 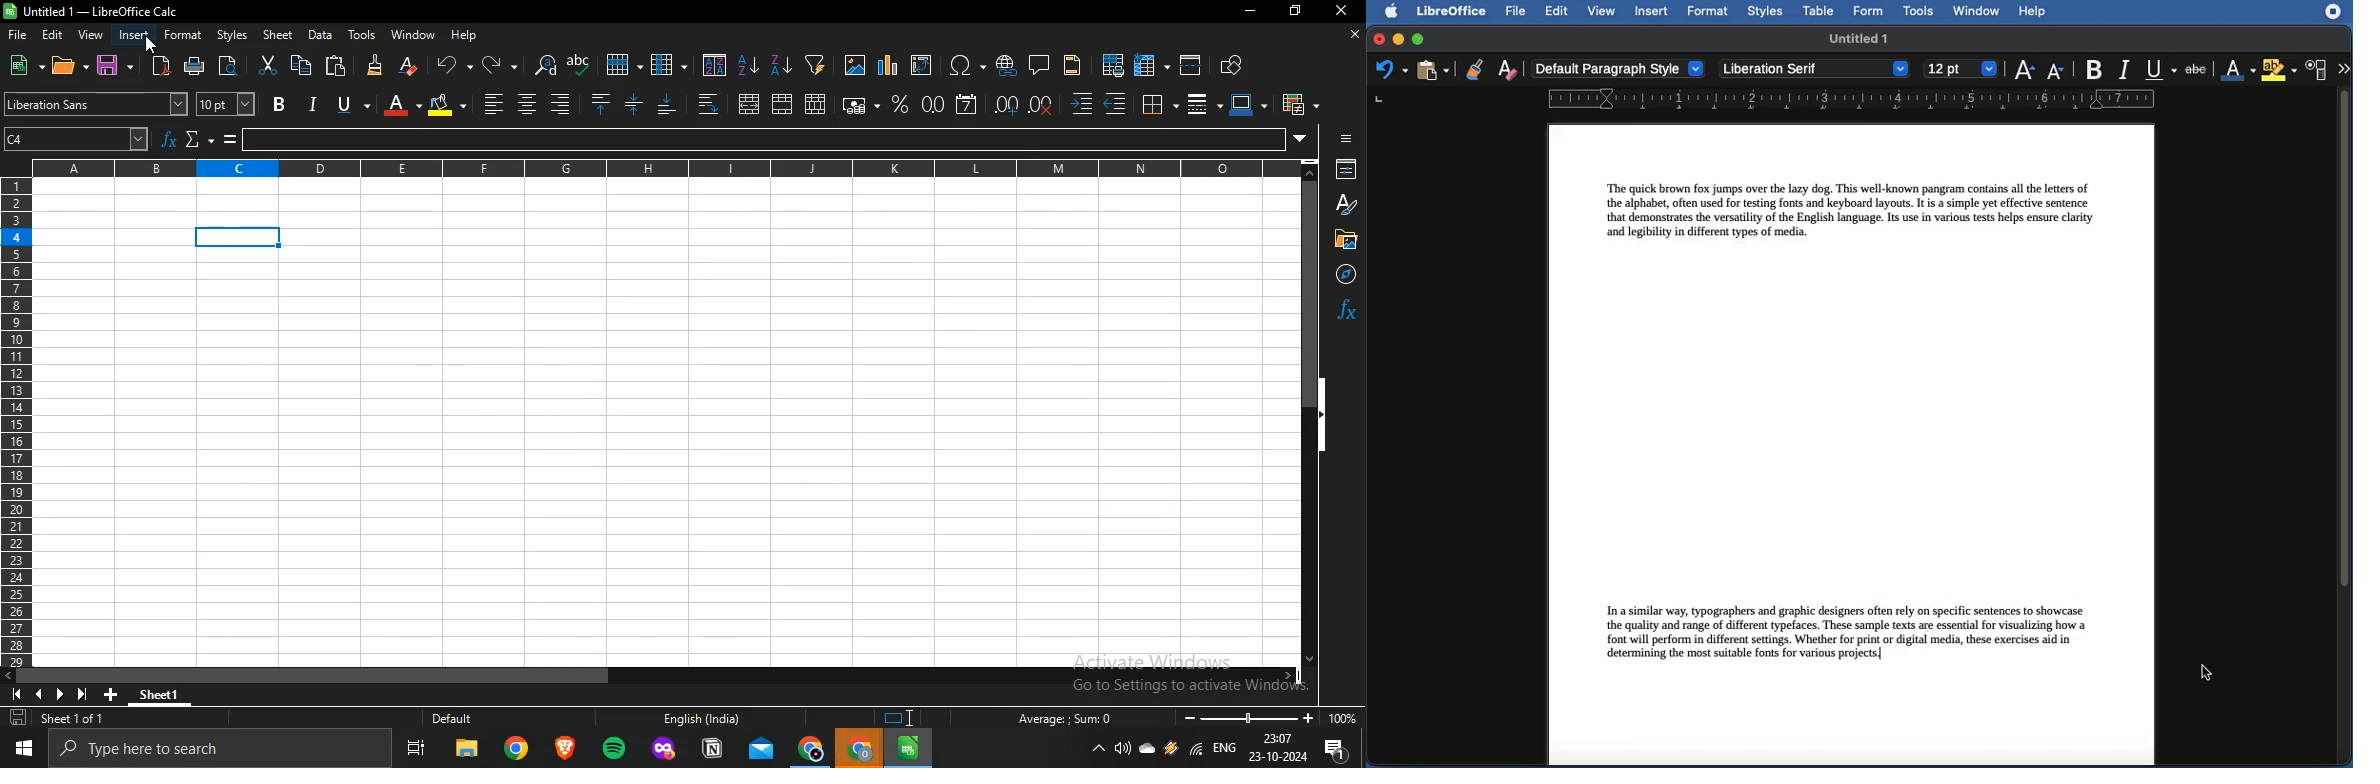 What do you see at coordinates (1469, 69) in the screenshot?
I see `clone formatting` at bounding box center [1469, 69].